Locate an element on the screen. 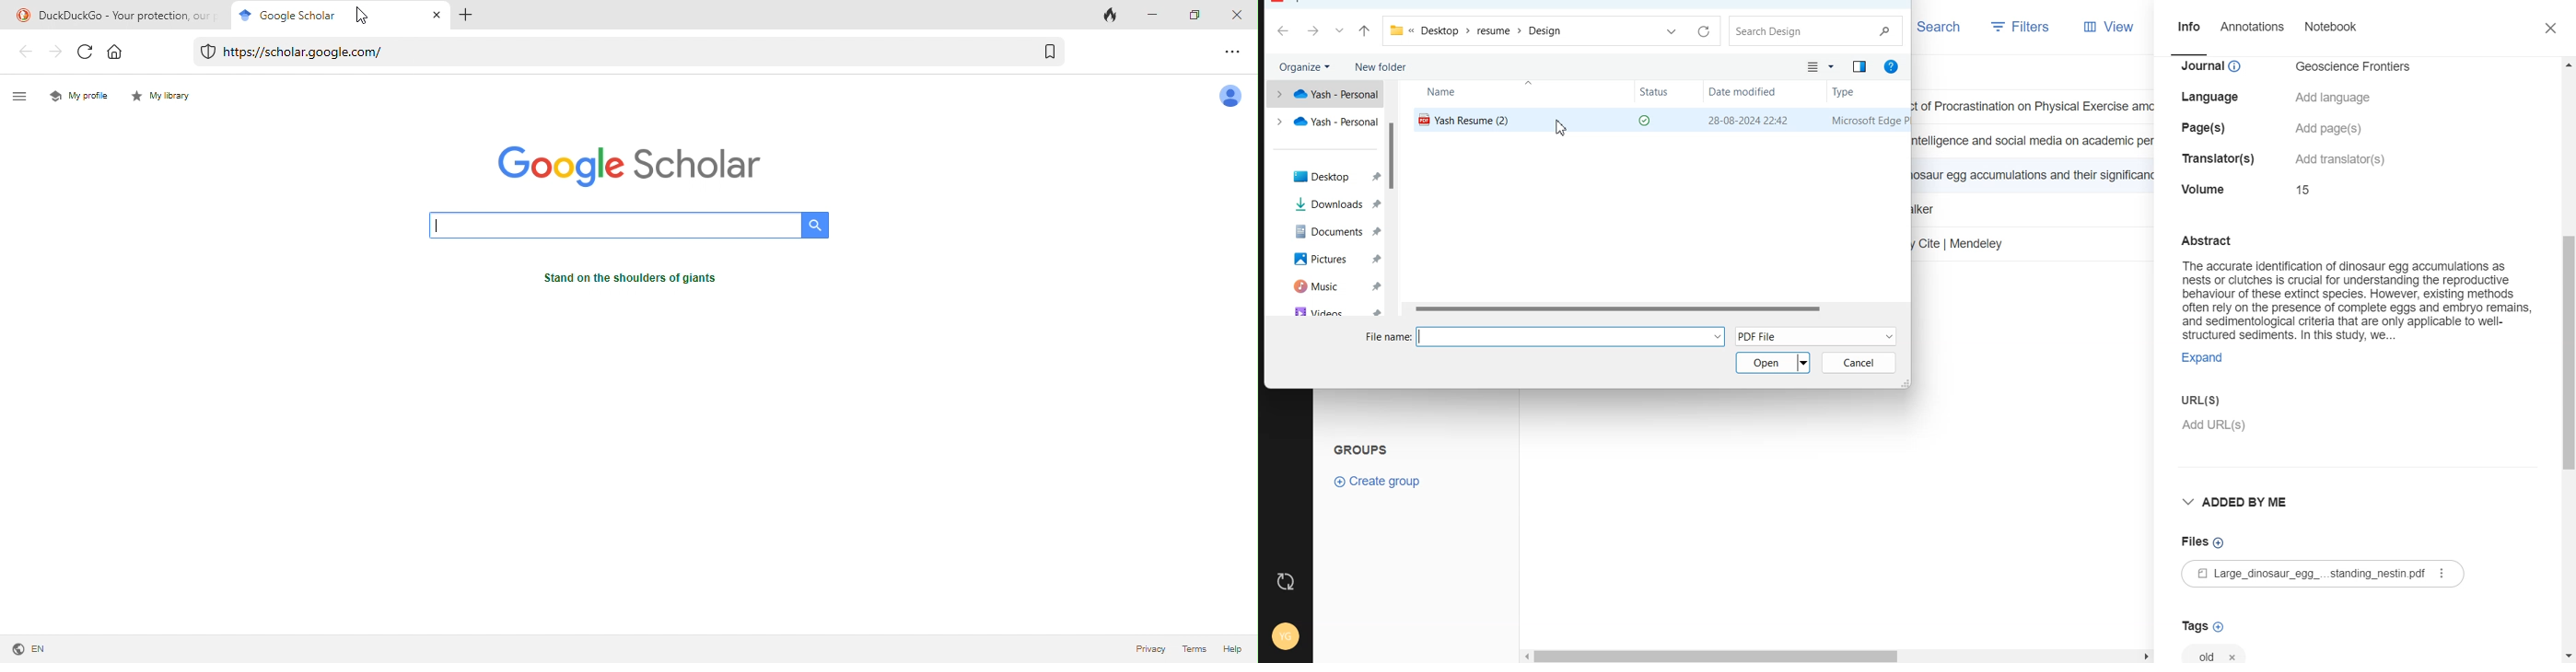  Notebook is located at coordinates (2332, 27).